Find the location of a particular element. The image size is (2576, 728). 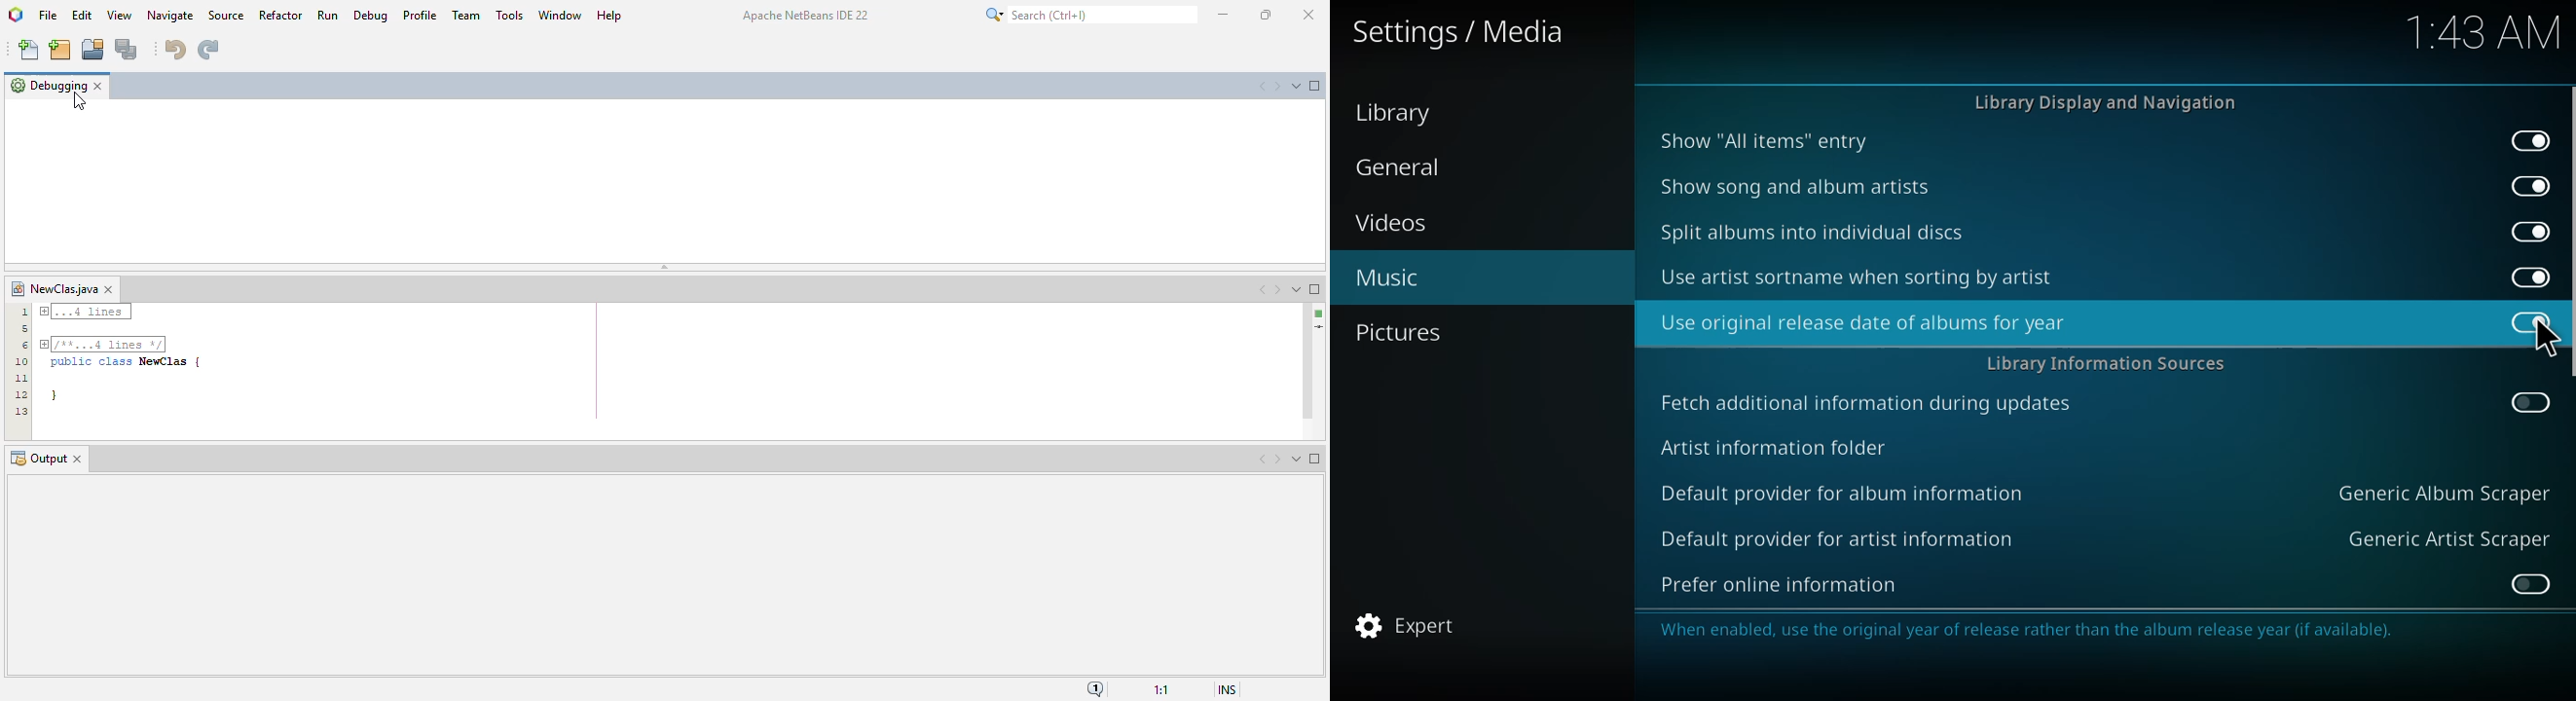

logo is located at coordinates (17, 16).